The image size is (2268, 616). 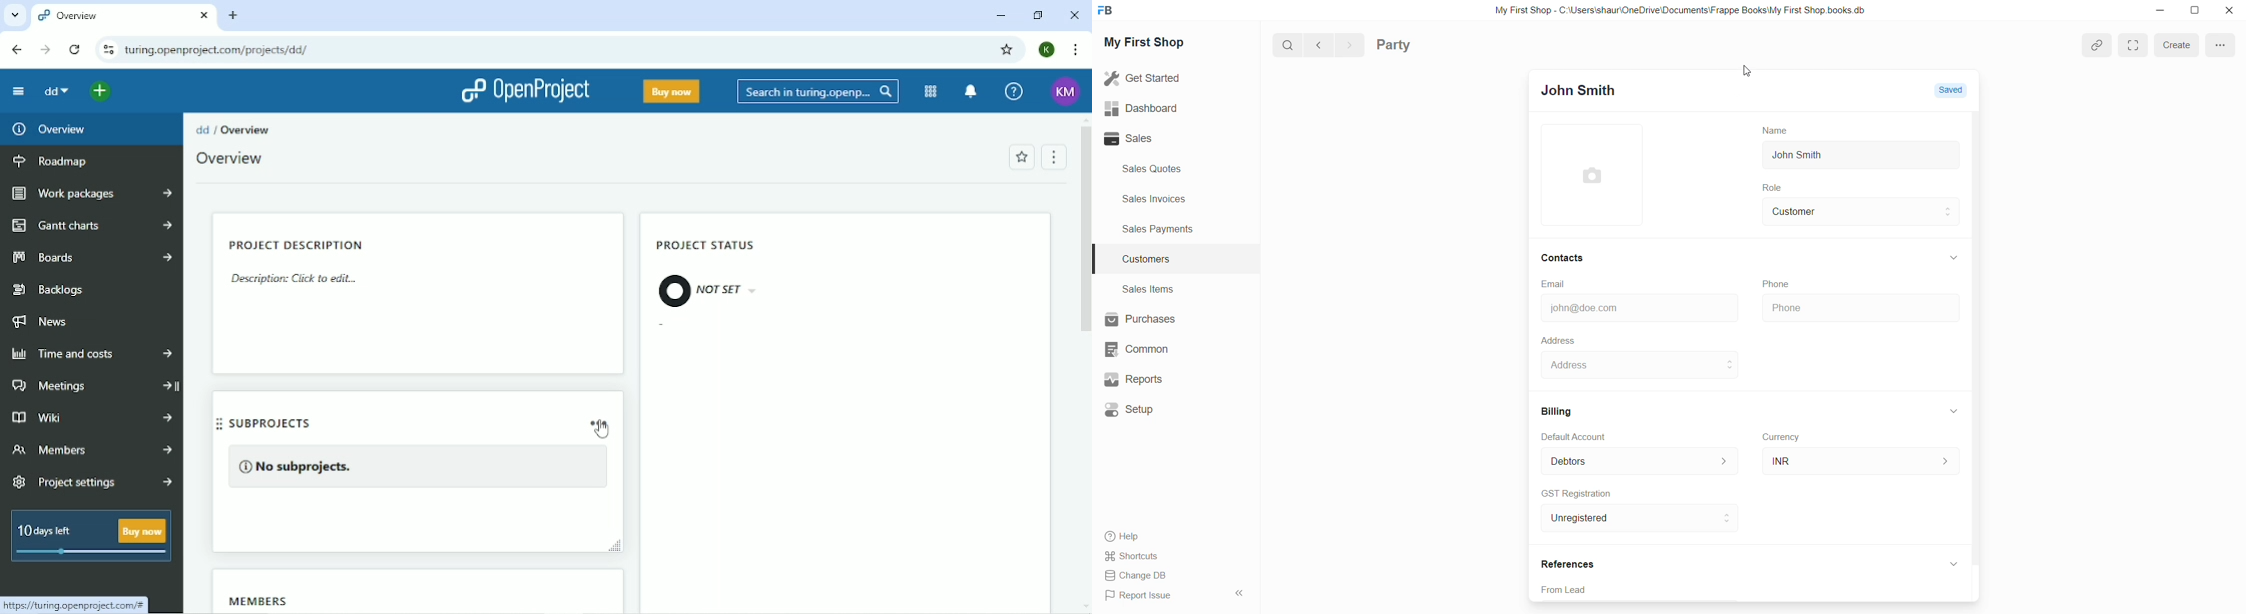 What do you see at coordinates (1143, 140) in the screenshot?
I see `Sales` at bounding box center [1143, 140].